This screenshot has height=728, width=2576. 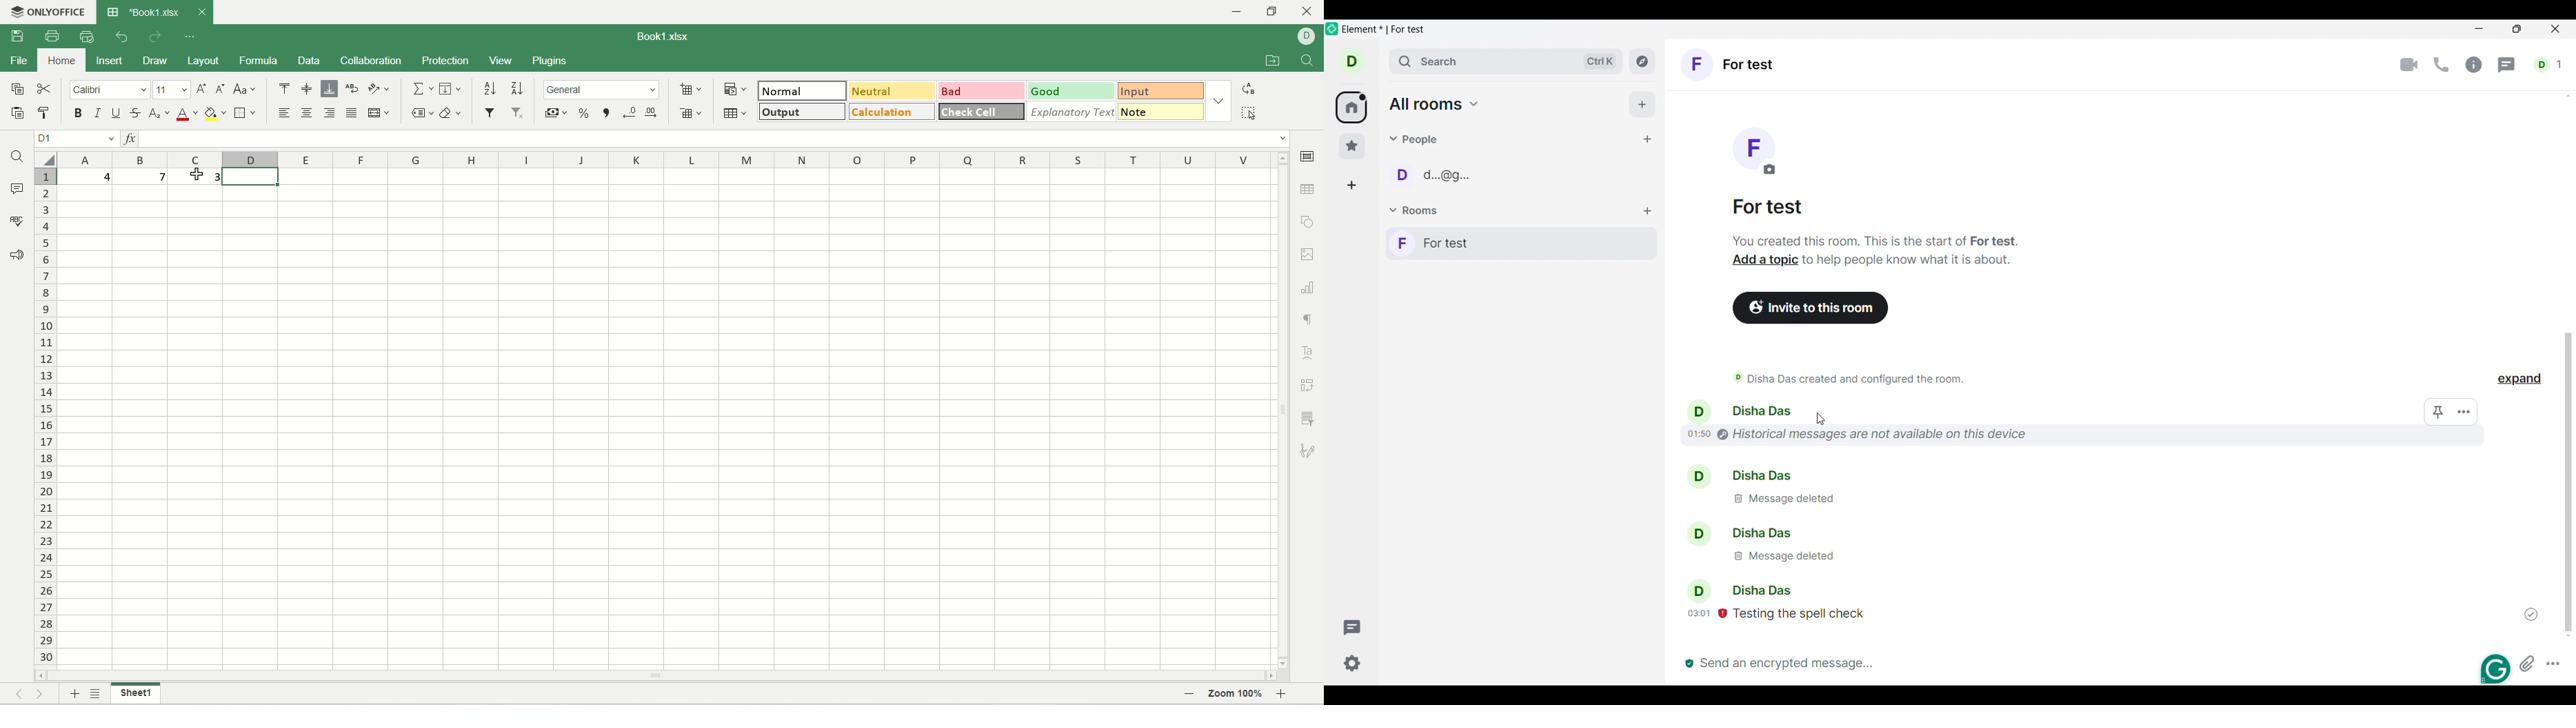 I want to click on select all, so click(x=1249, y=112).